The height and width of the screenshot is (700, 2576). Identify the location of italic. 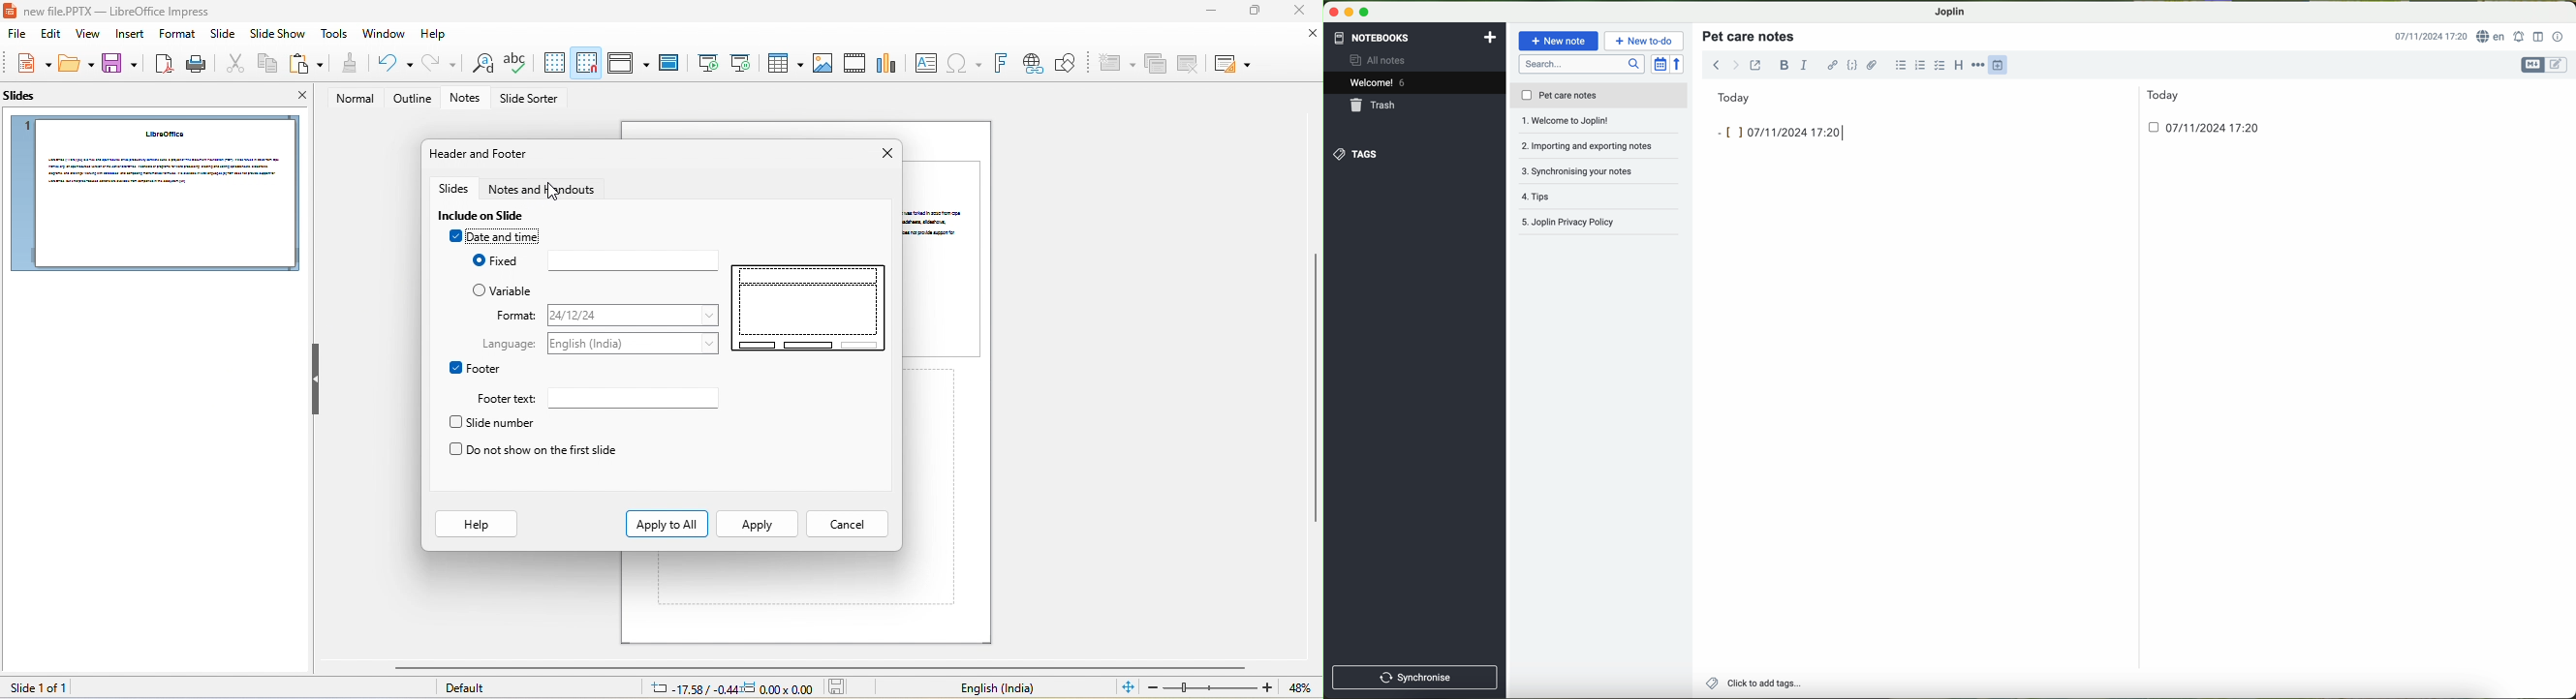
(1802, 66).